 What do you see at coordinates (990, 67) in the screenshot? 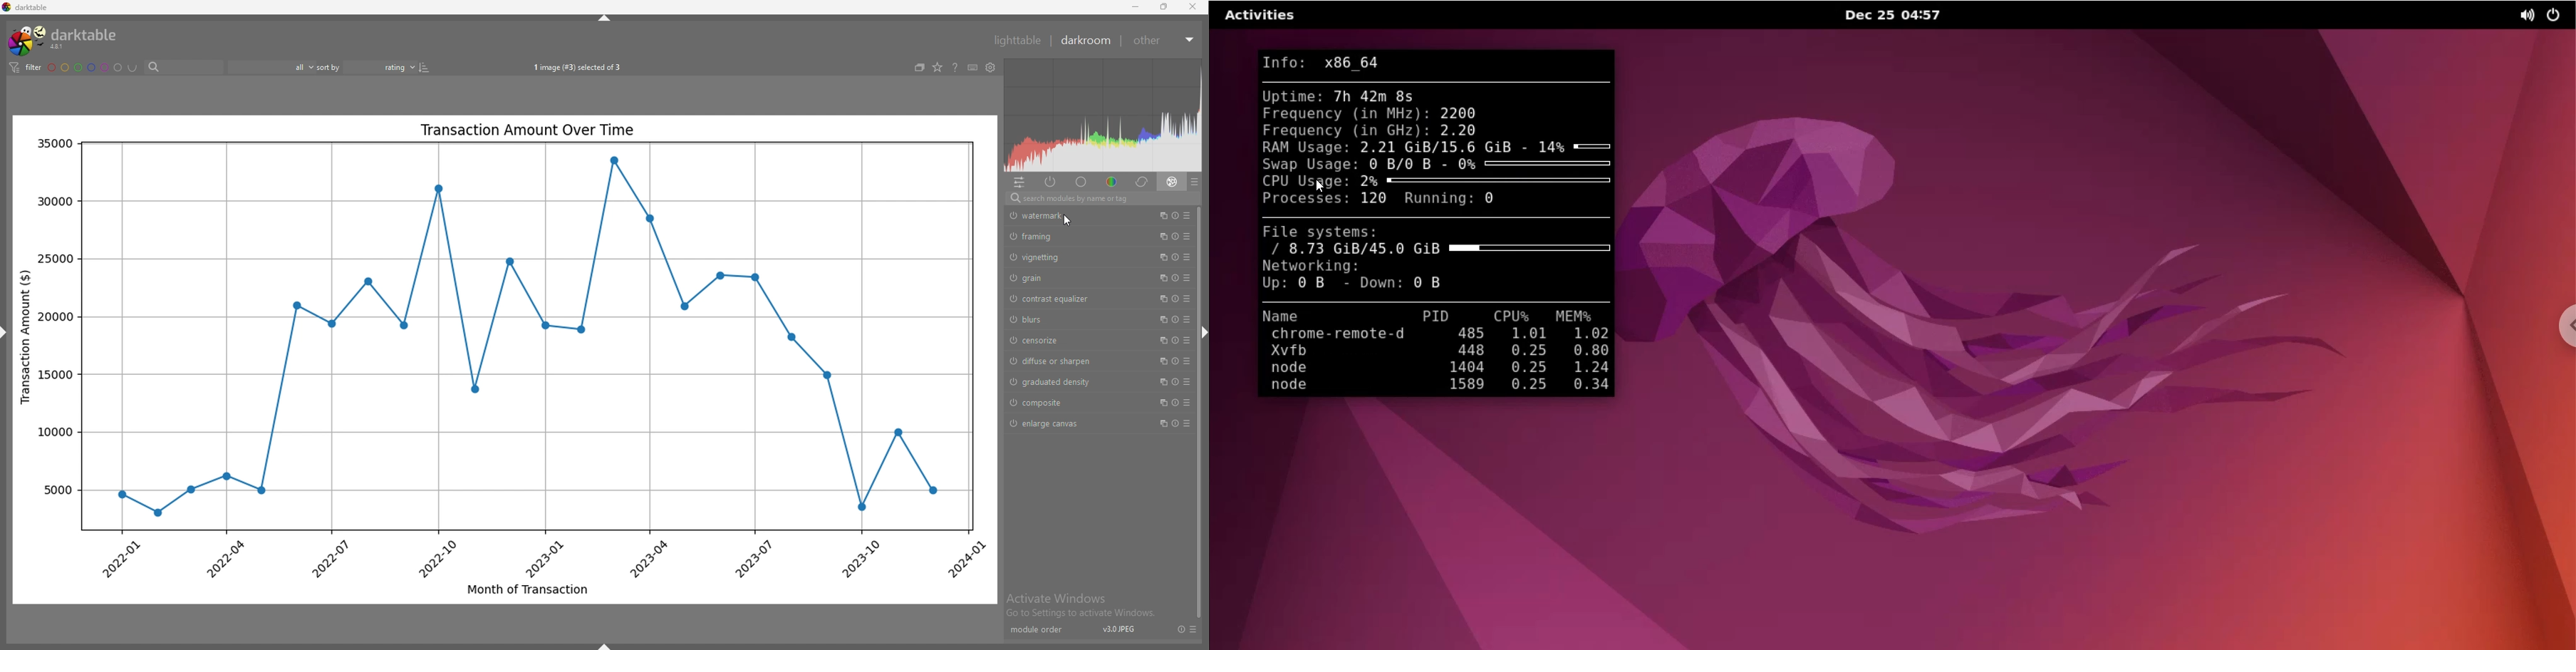
I see `show global preferences` at bounding box center [990, 67].